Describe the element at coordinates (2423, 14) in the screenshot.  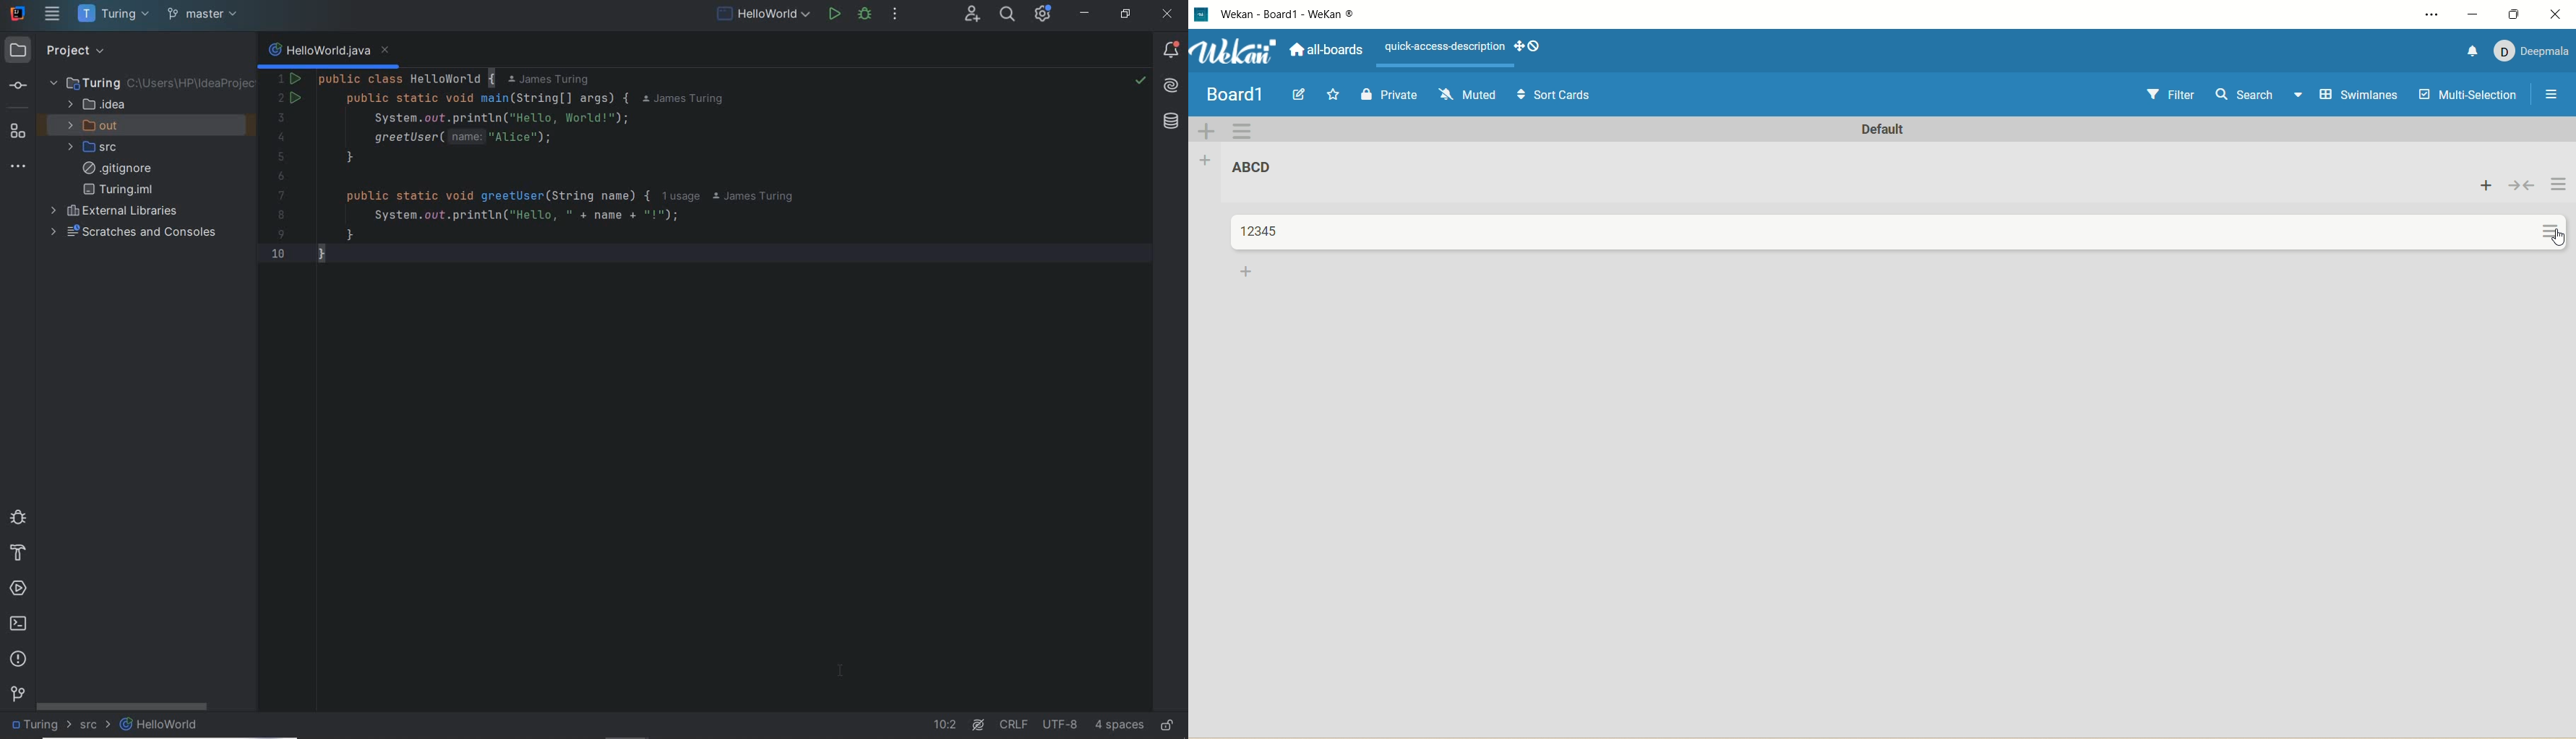
I see `settings and more` at that location.